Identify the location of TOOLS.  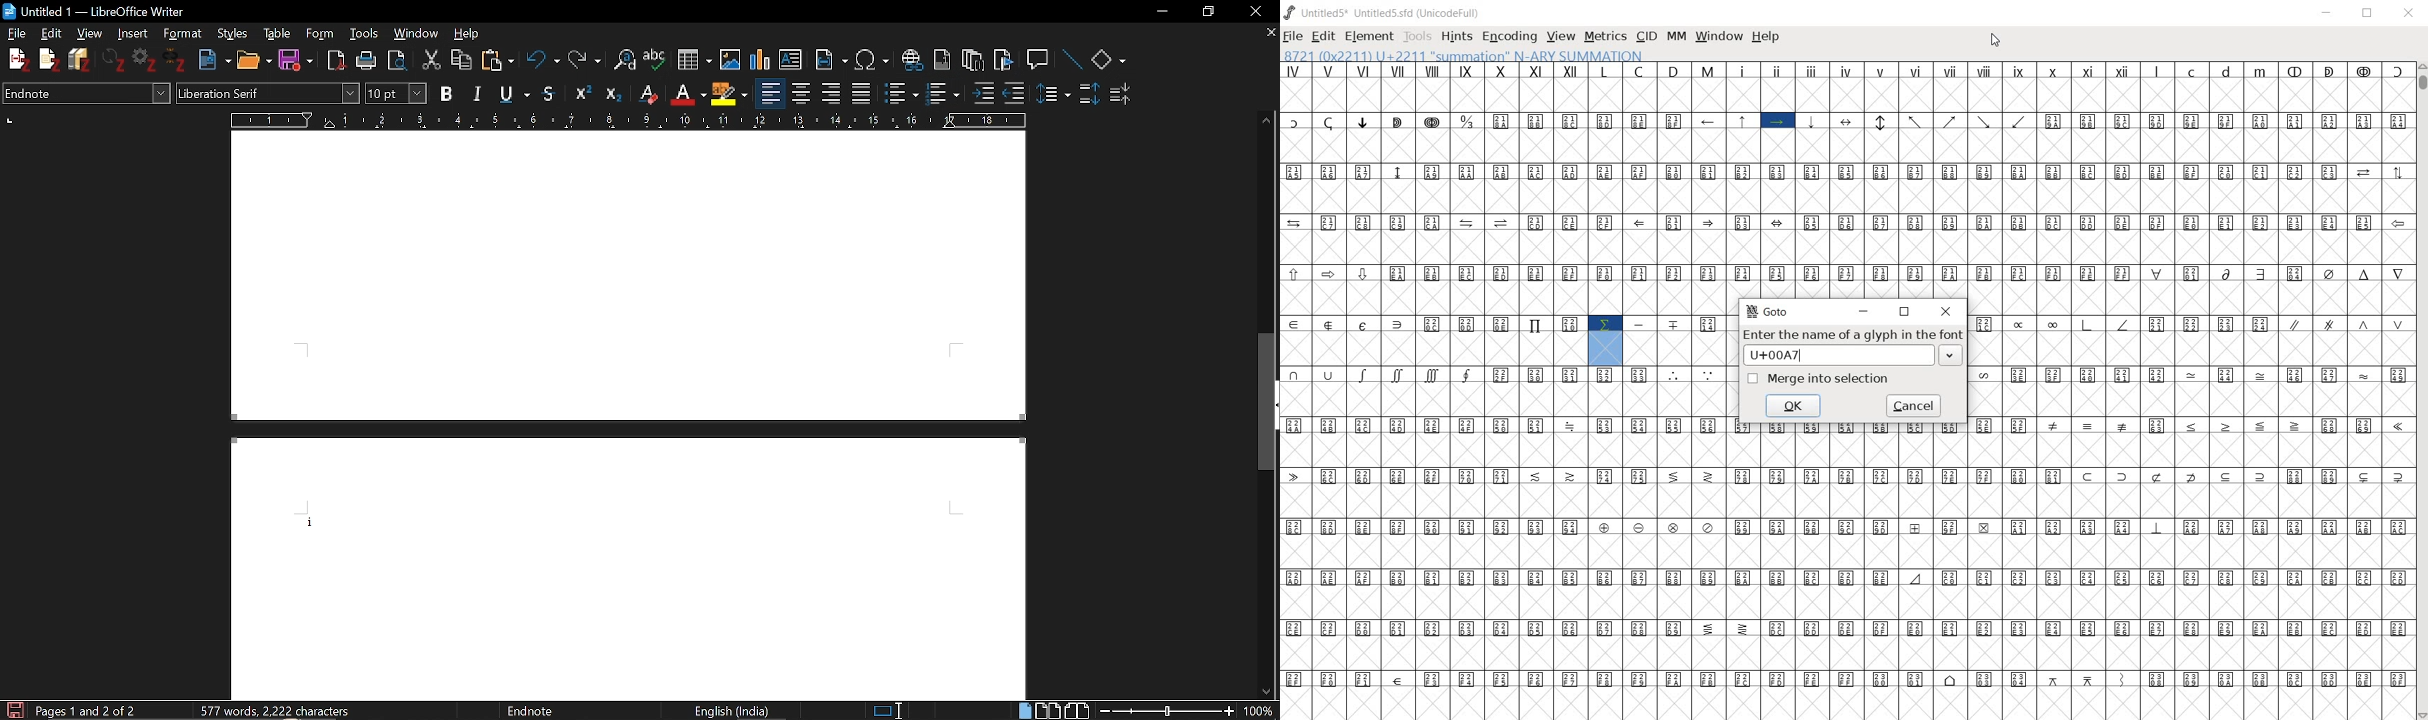
(1417, 37).